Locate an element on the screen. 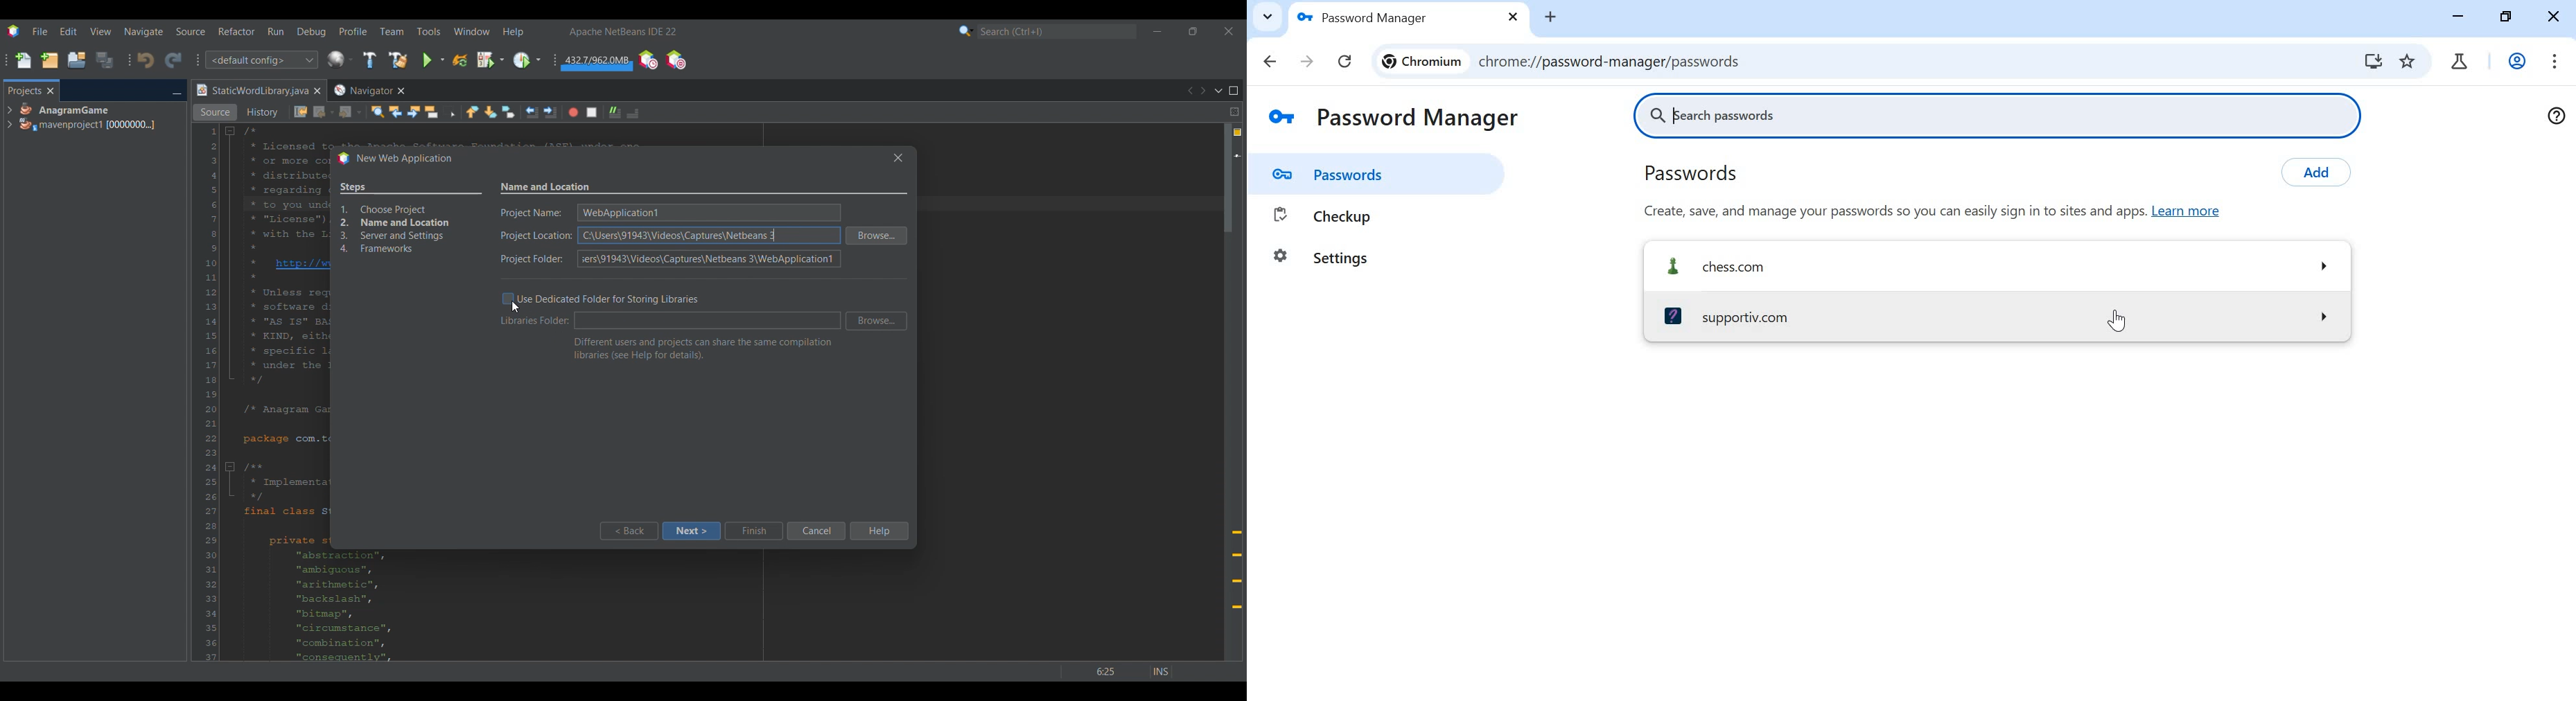 Image resolution: width=2576 pixels, height=728 pixels. help is located at coordinates (2557, 115).